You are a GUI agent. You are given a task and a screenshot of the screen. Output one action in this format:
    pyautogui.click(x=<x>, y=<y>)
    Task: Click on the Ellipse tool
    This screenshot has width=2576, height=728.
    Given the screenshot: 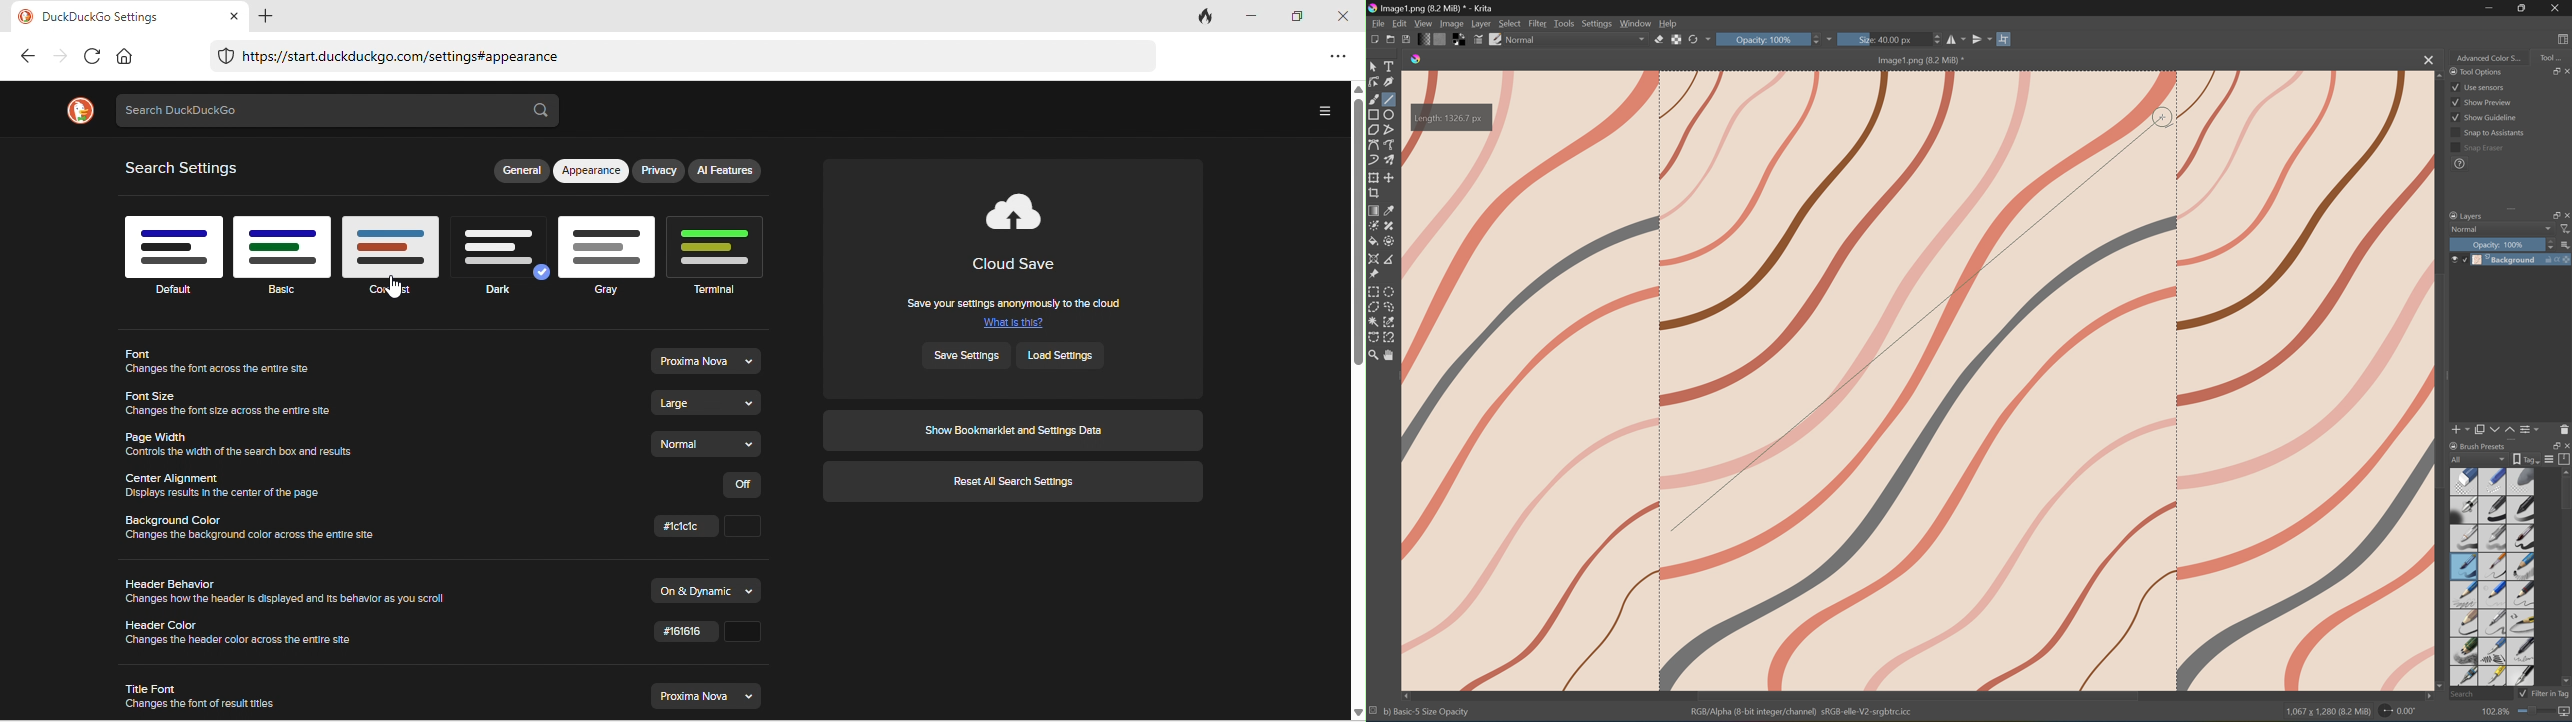 What is the action you would take?
    pyautogui.click(x=1391, y=113)
    